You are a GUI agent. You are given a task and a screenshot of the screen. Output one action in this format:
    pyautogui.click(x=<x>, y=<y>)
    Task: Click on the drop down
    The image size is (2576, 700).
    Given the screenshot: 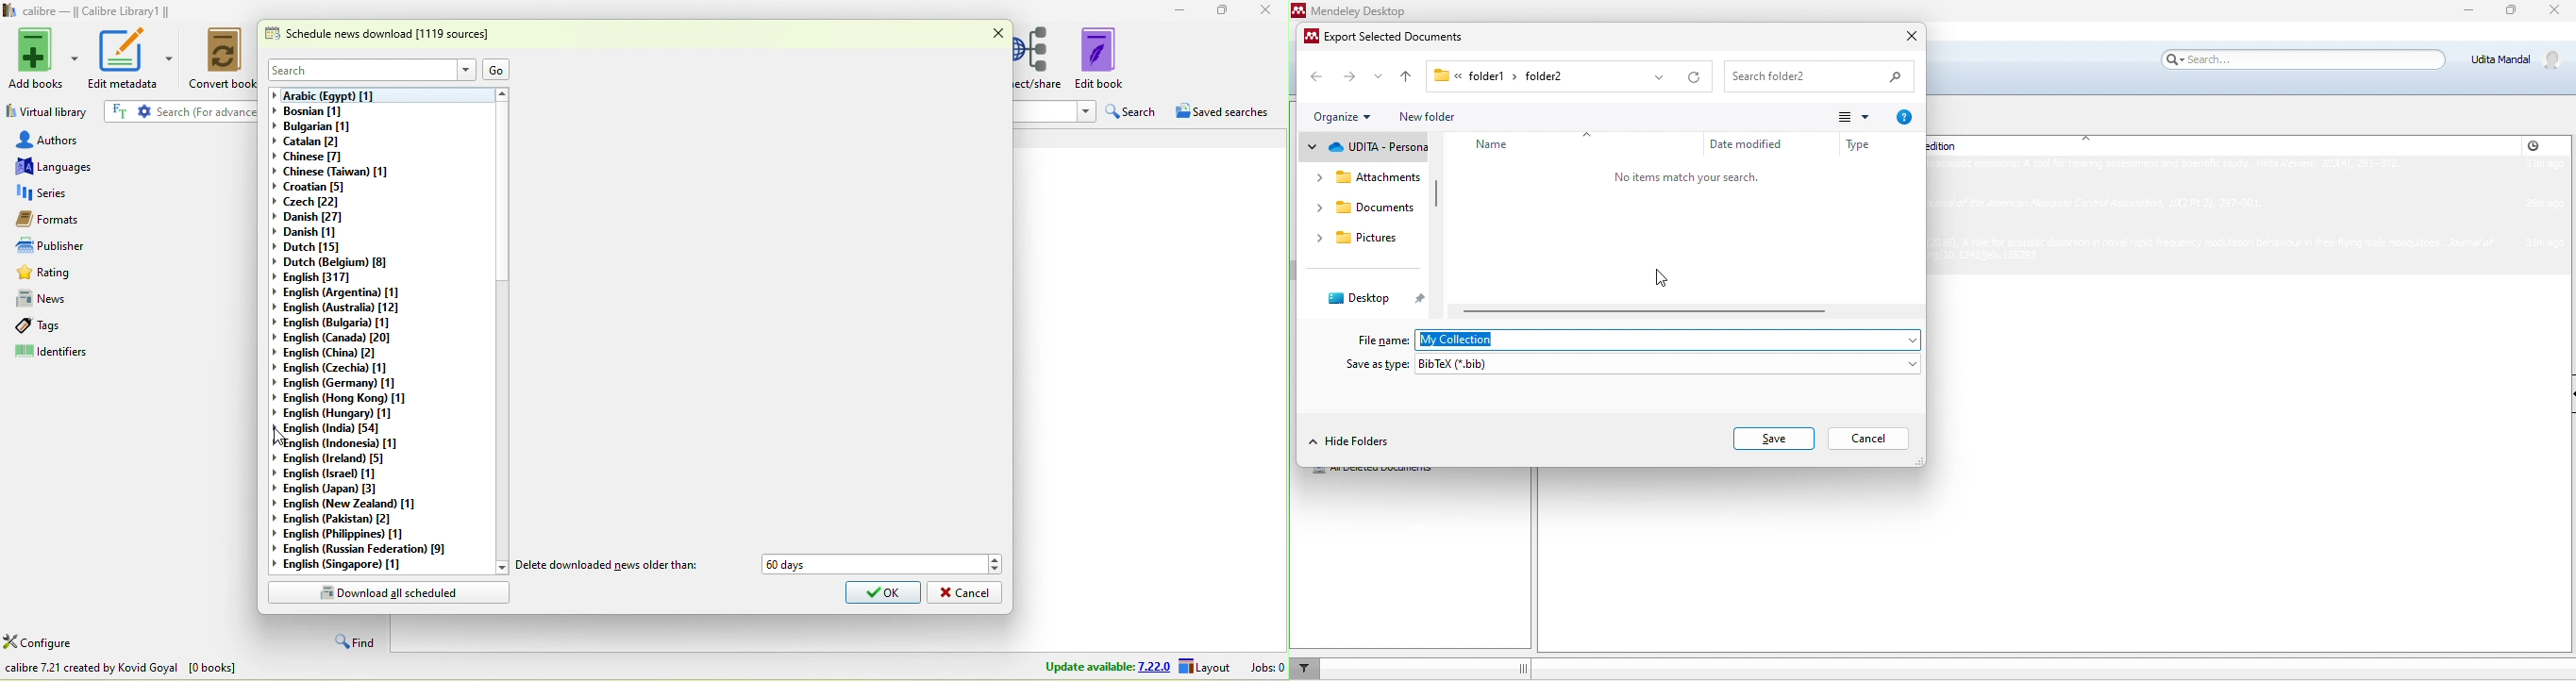 What is the action you would take?
    pyautogui.click(x=1663, y=78)
    